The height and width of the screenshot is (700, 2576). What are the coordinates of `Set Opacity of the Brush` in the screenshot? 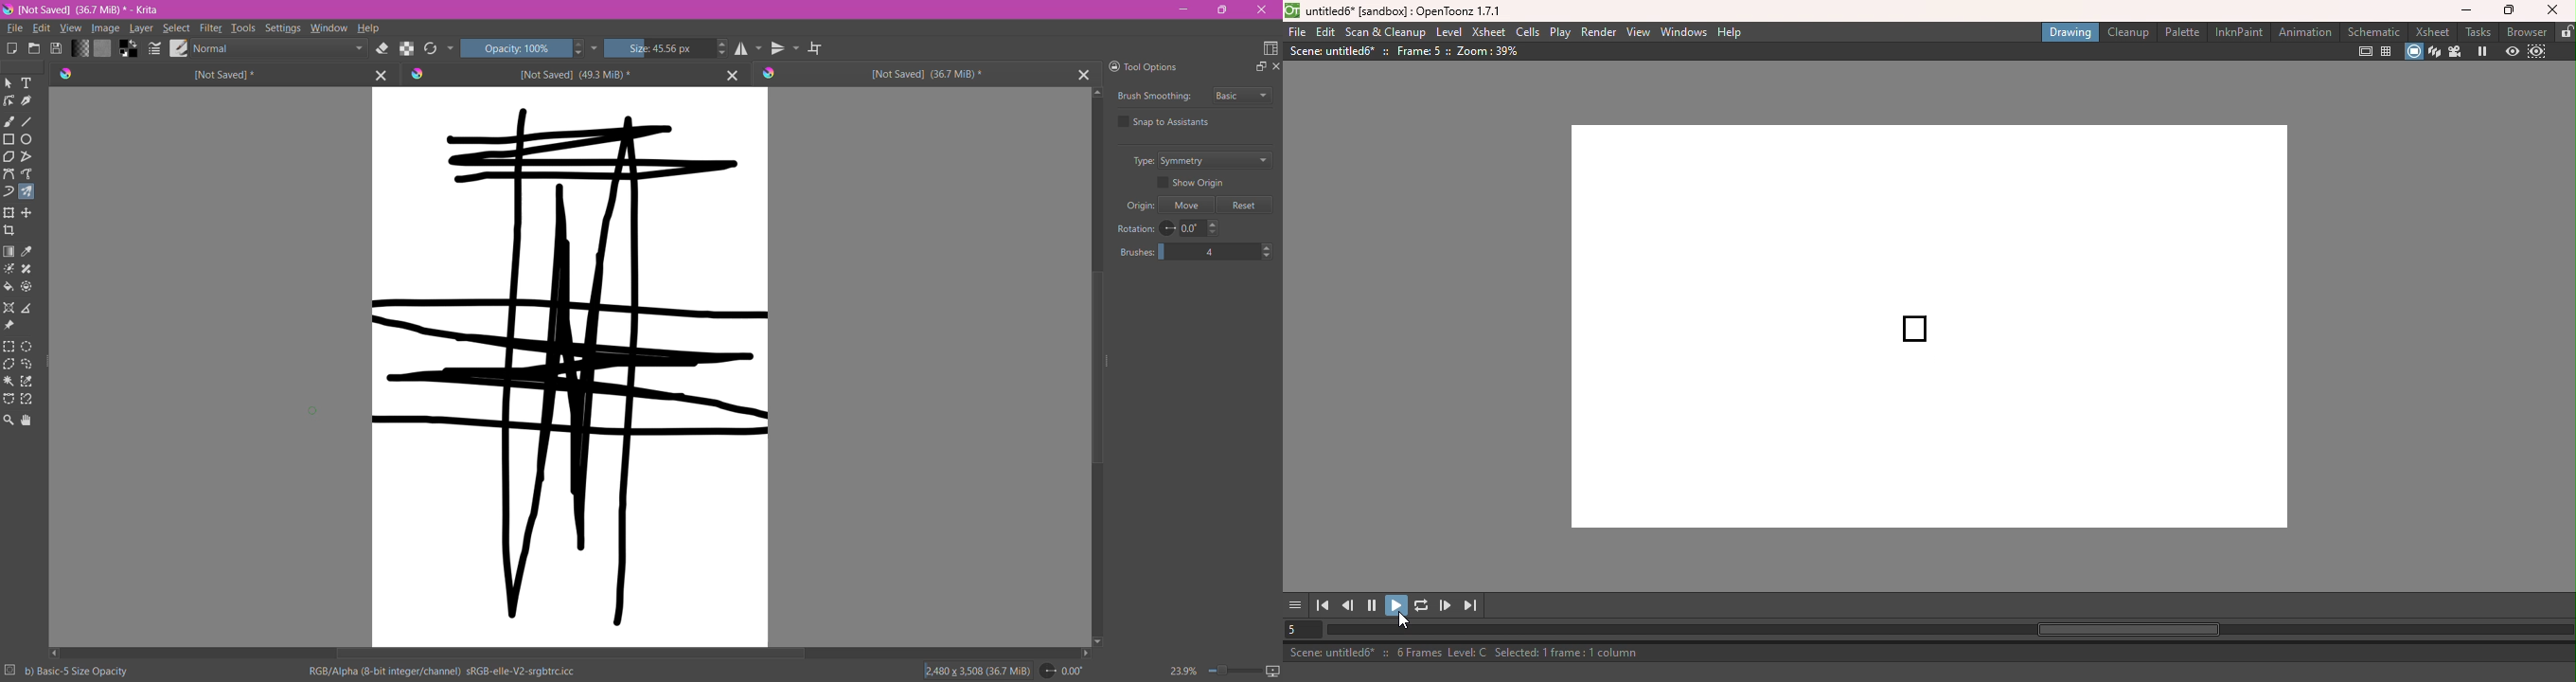 It's located at (515, 49).